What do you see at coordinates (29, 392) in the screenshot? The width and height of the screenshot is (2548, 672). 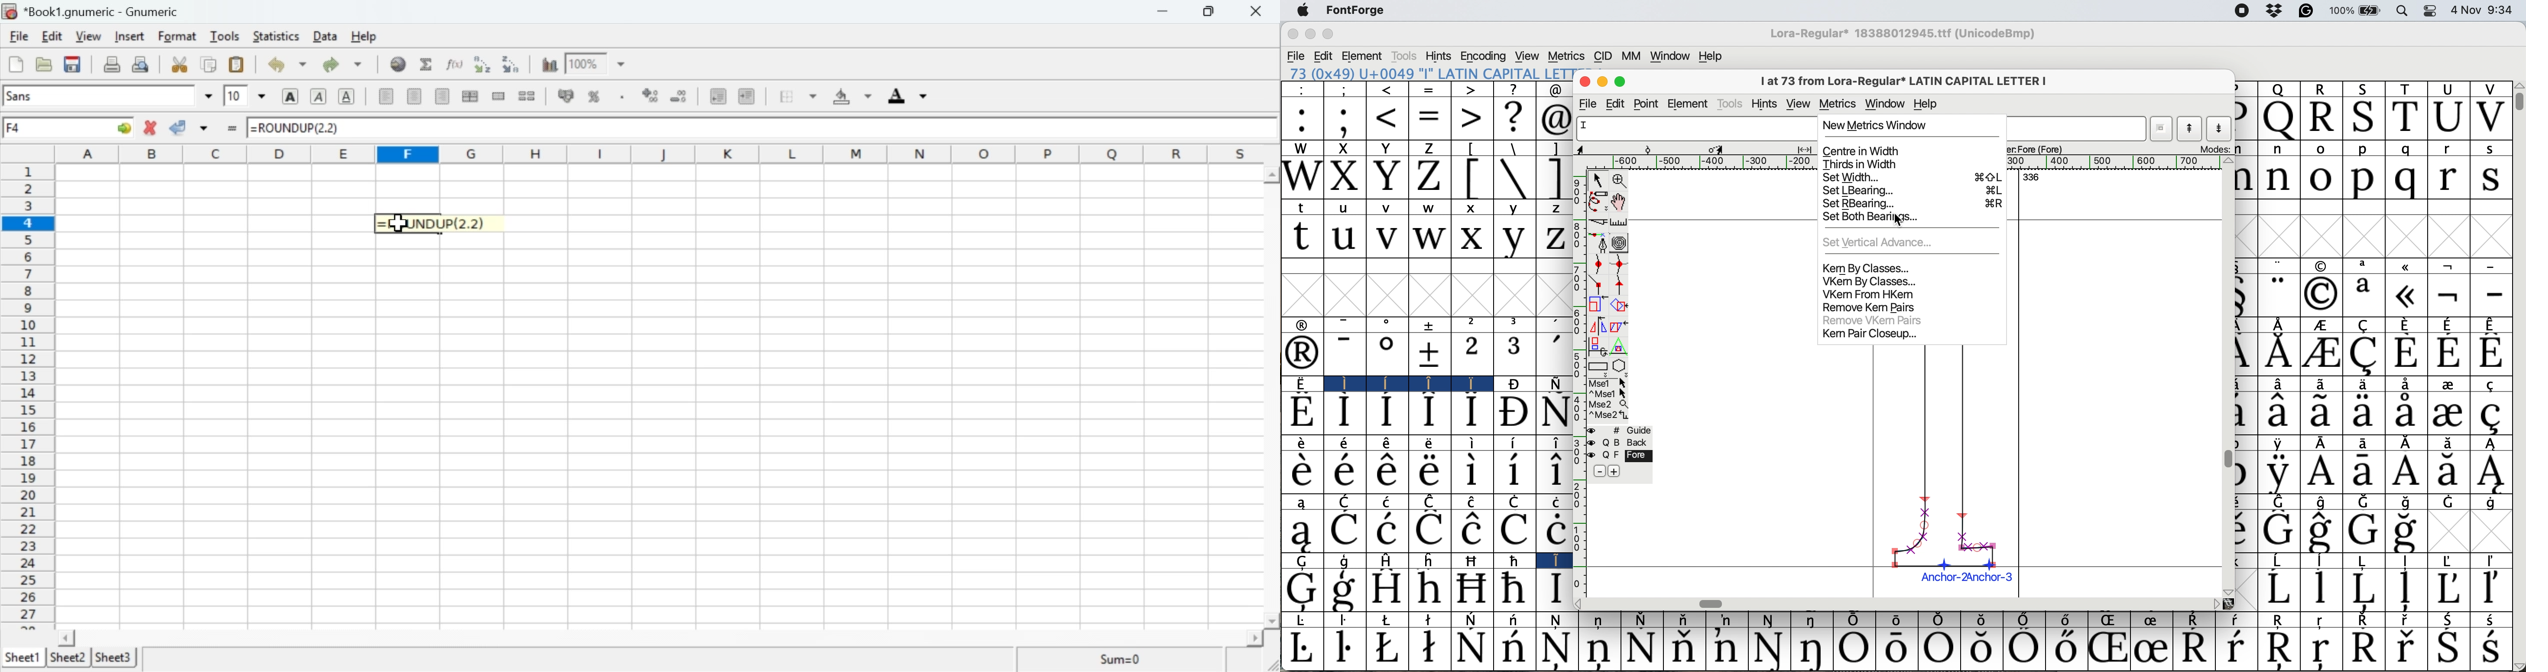 I see `rows` at bounding box center [29, 392].